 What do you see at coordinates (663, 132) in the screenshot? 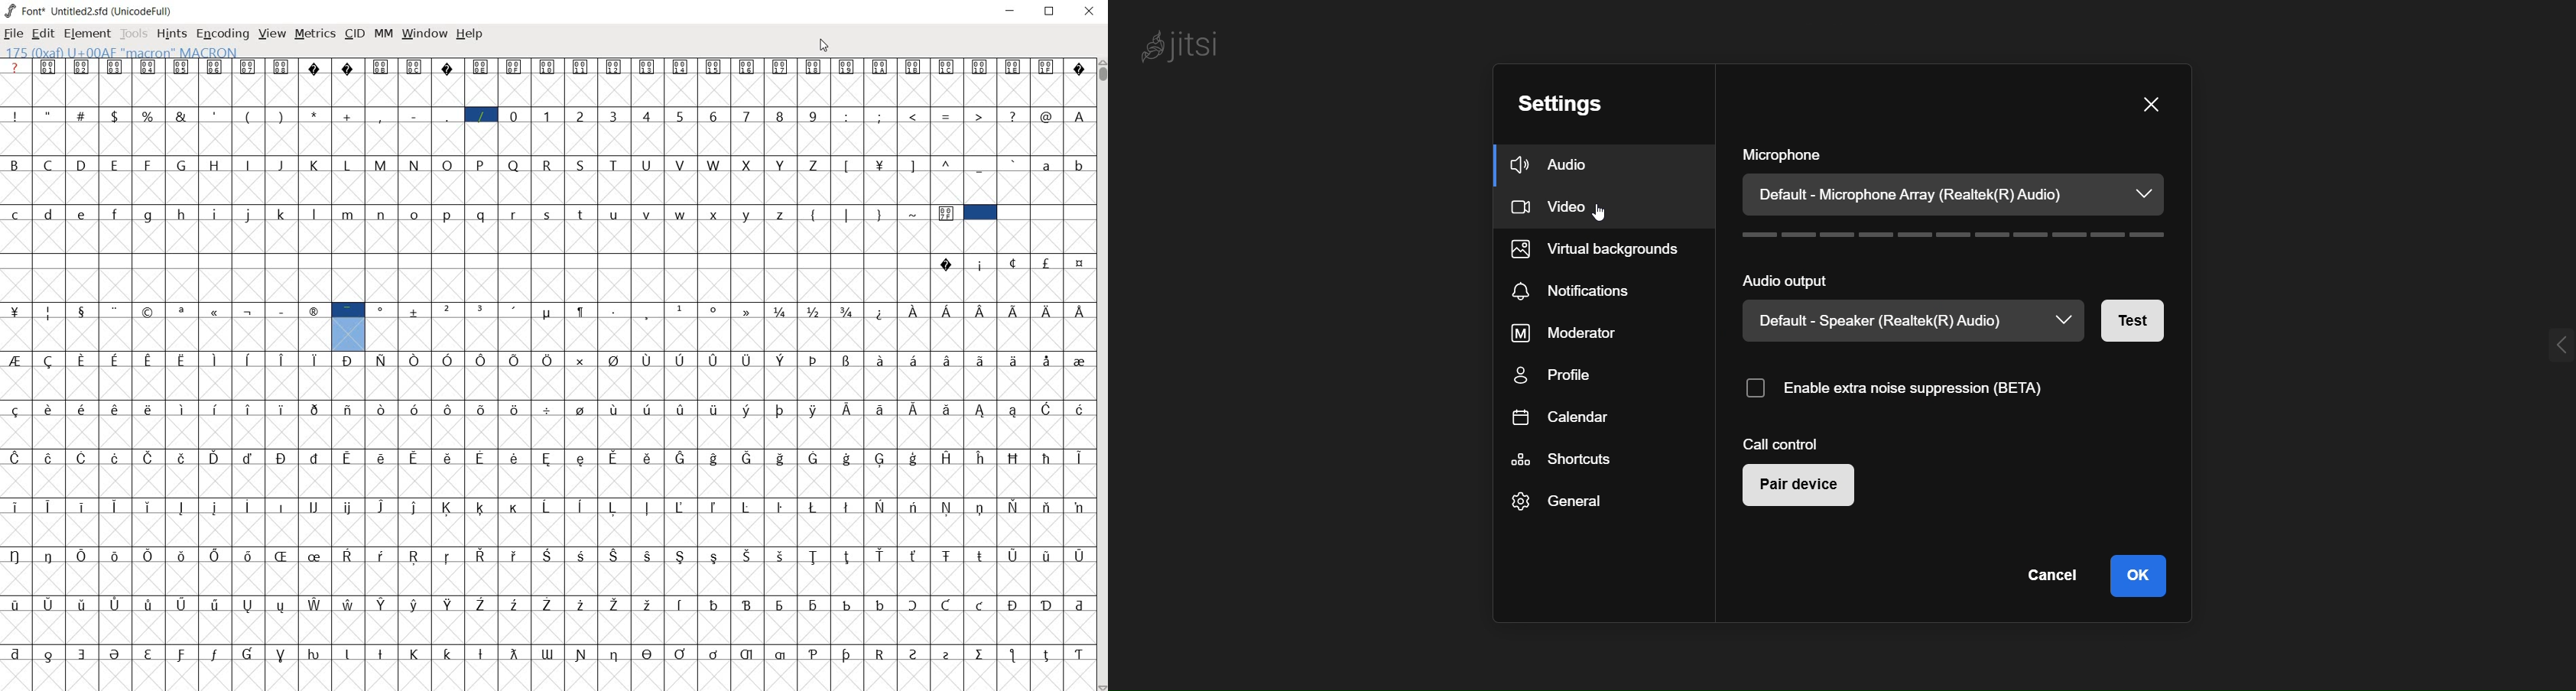
I see `numbers` at bounding box center [663, 132].